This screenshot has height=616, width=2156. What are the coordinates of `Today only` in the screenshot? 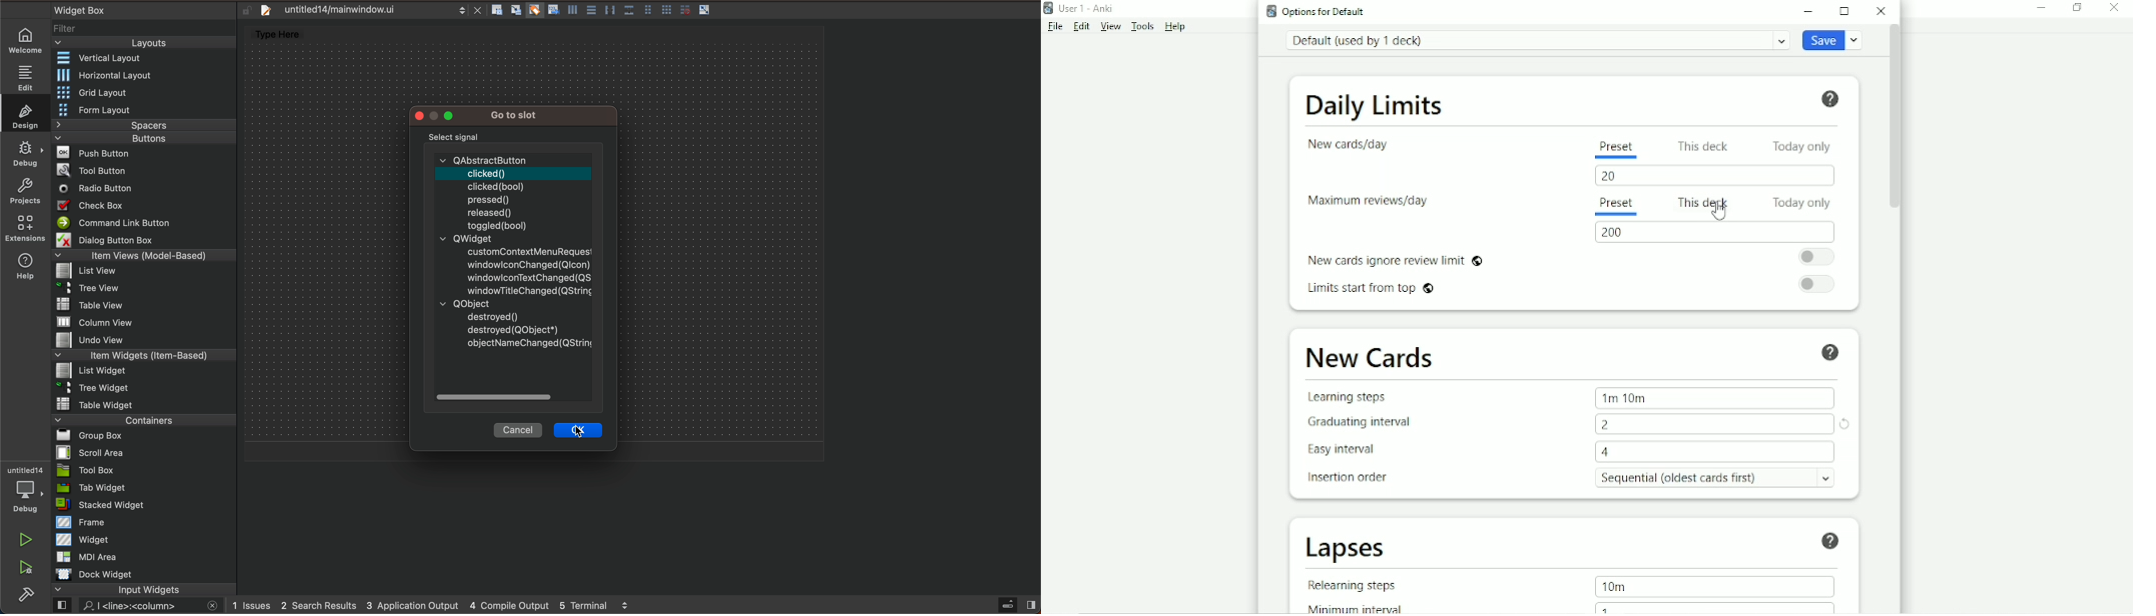 It's located at (1803, 203).